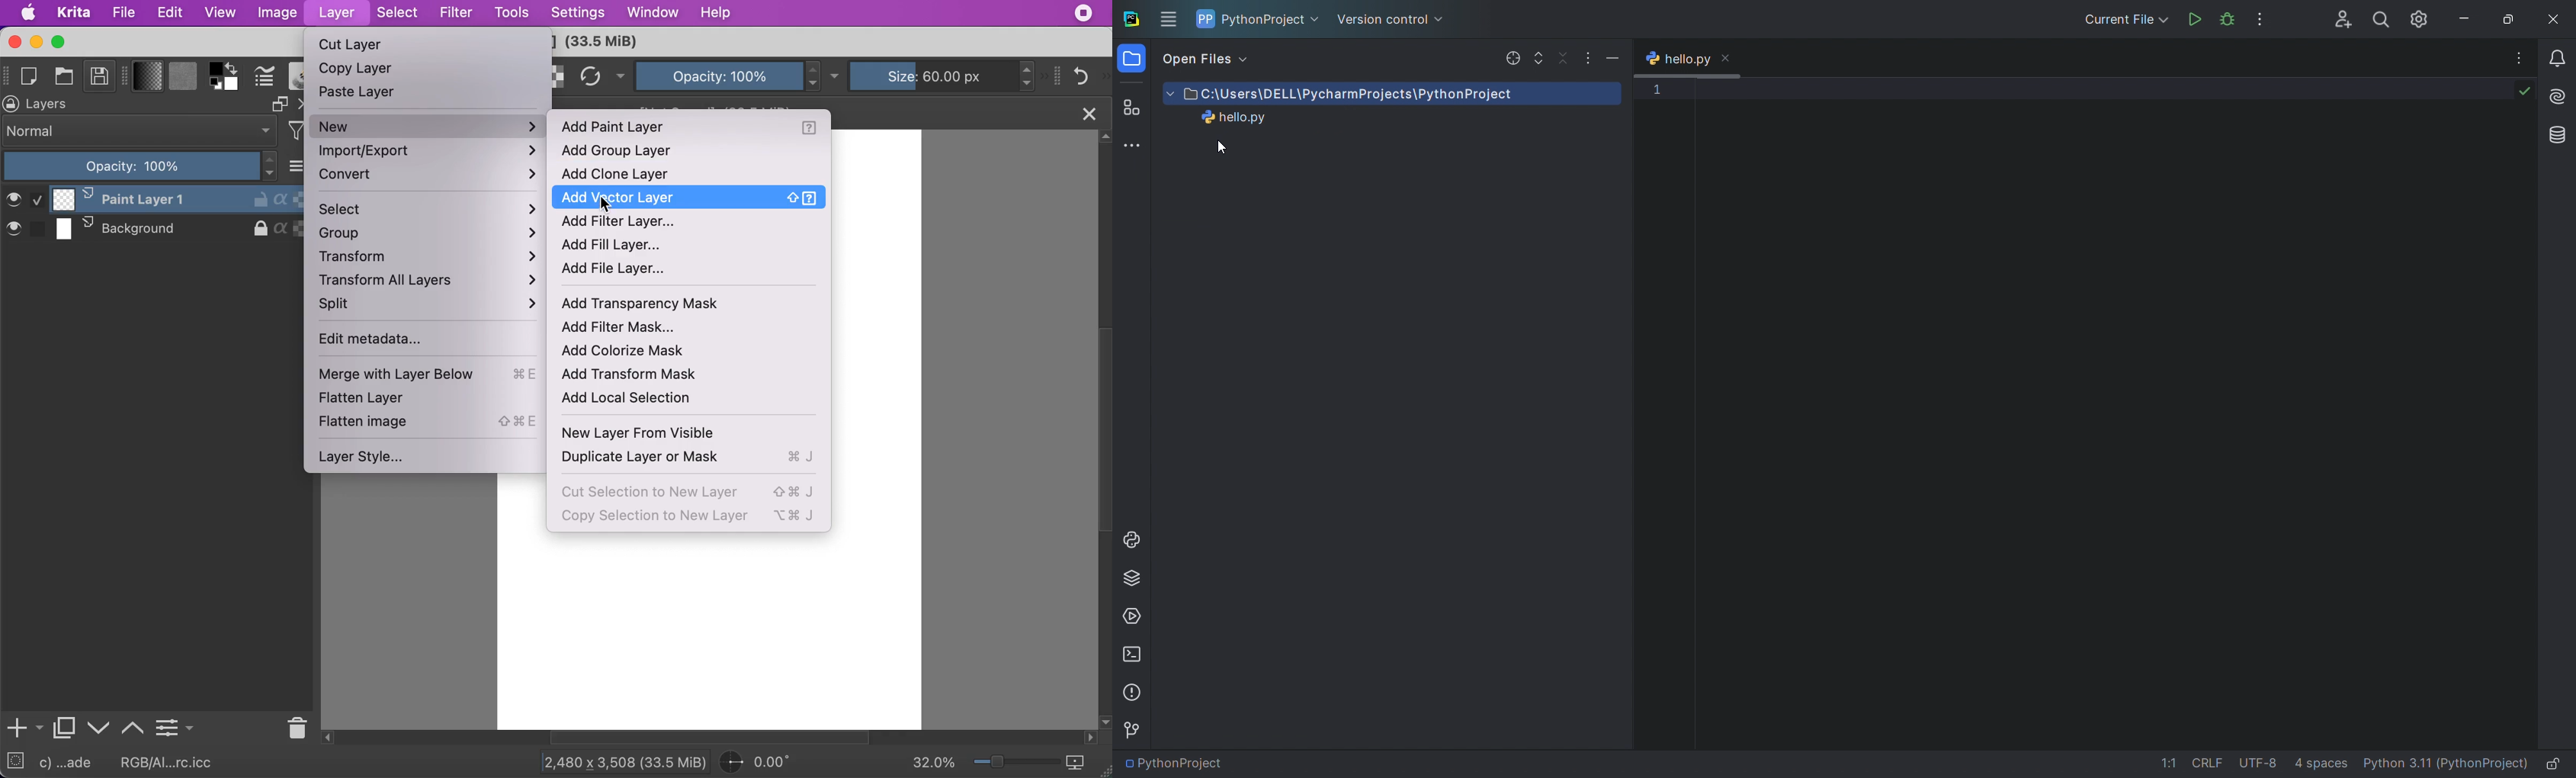 This screenshot has width=2576, height=784. What do you see at coordinates (24, 729) in the screenshot?
I see `add layer or mask` at bounding box center [24, 729].